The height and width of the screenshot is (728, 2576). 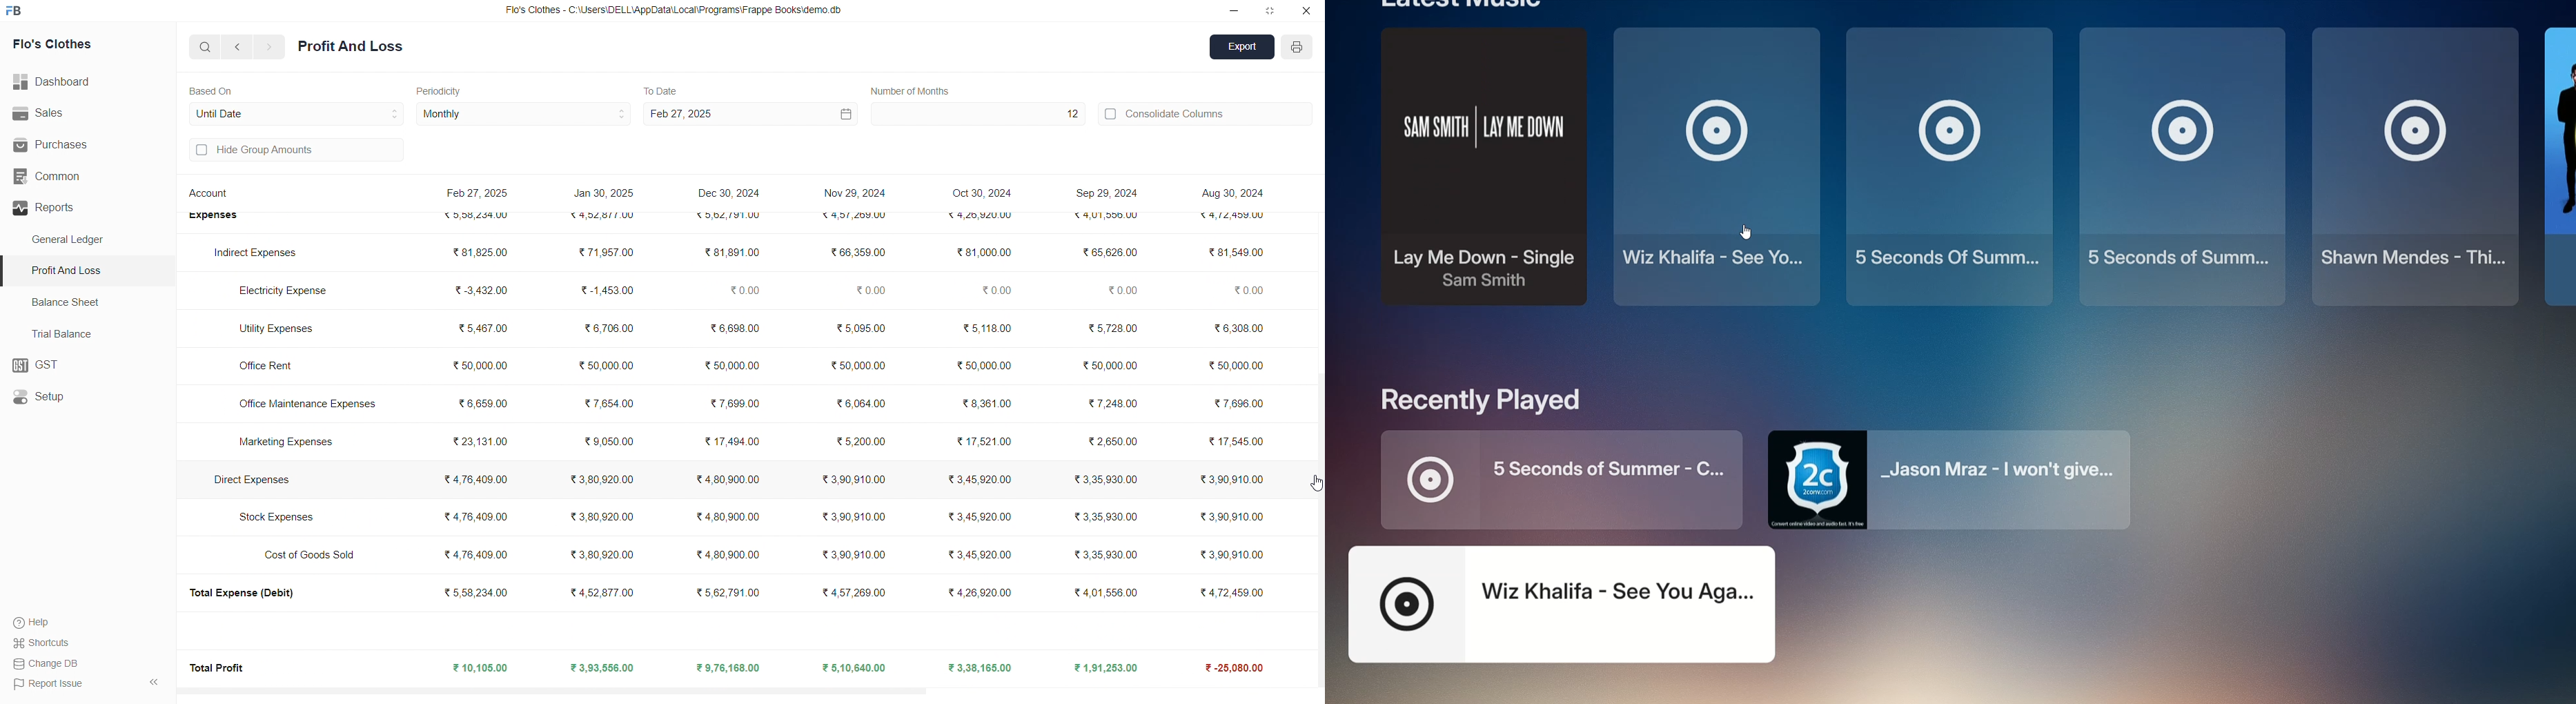 What do you see at coordinates (86, 366) in the screenshot?
I see `GST` at bounding box center [86, 366].